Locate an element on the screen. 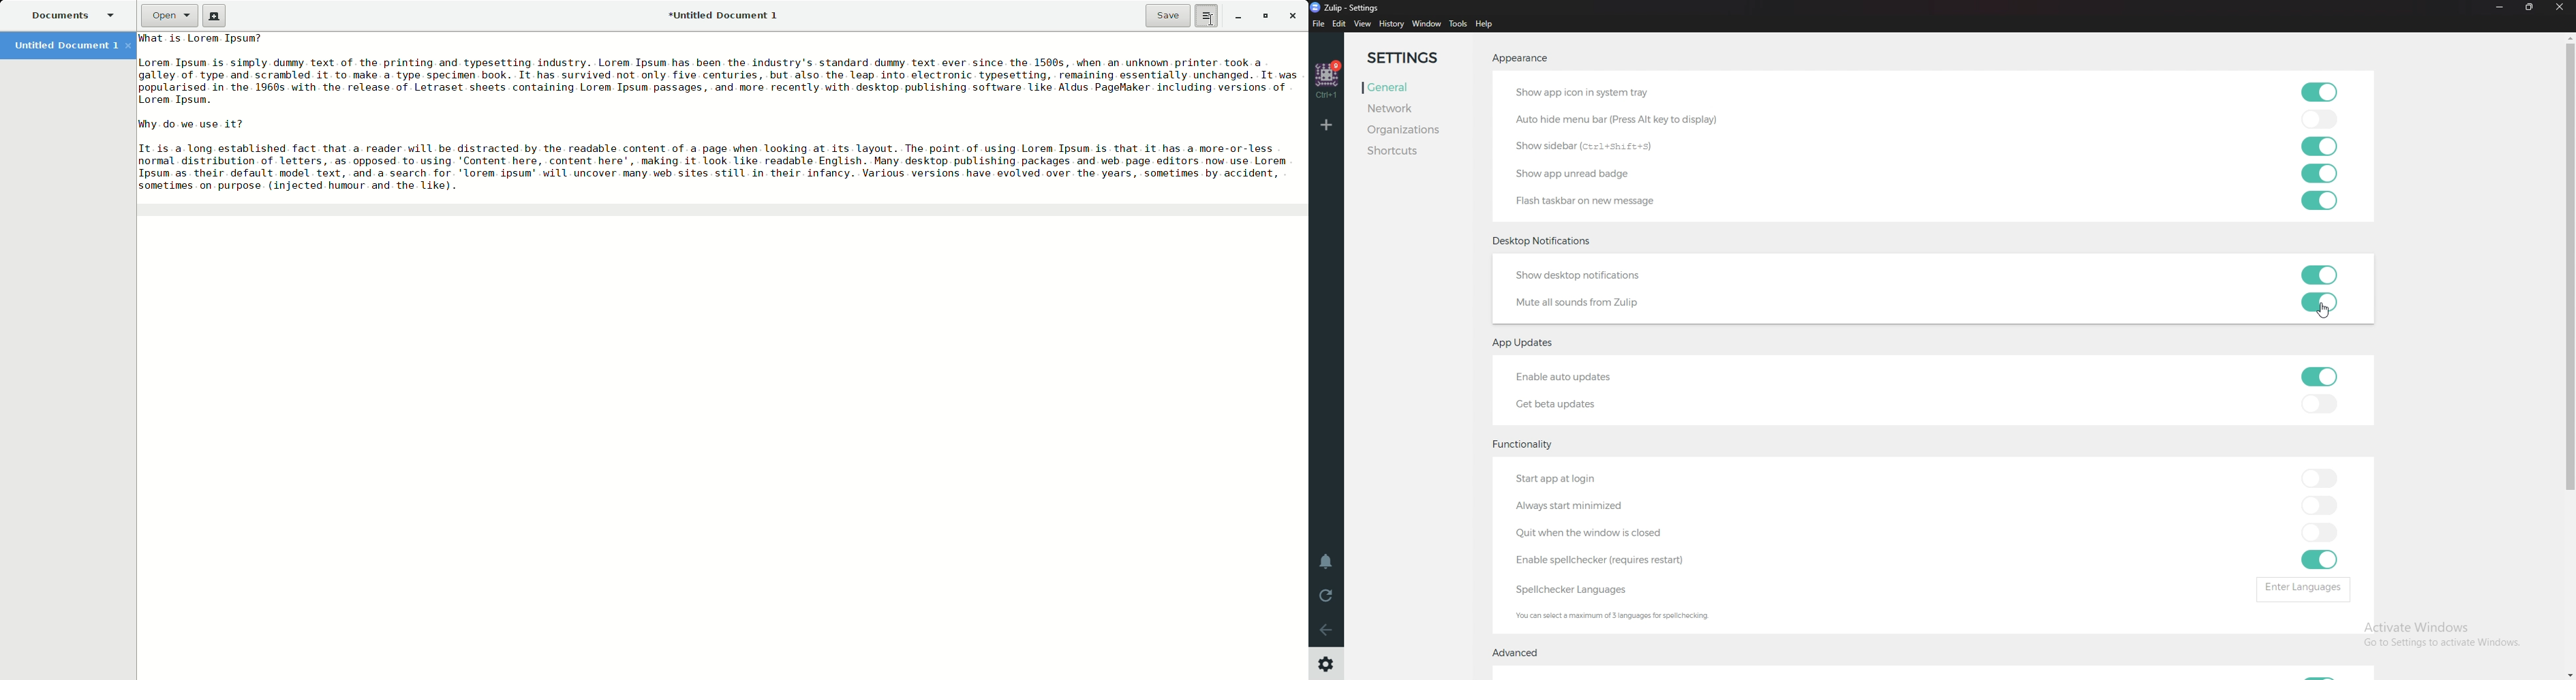 The image size is (2576, 700). New is located at coordinates (213, 16).